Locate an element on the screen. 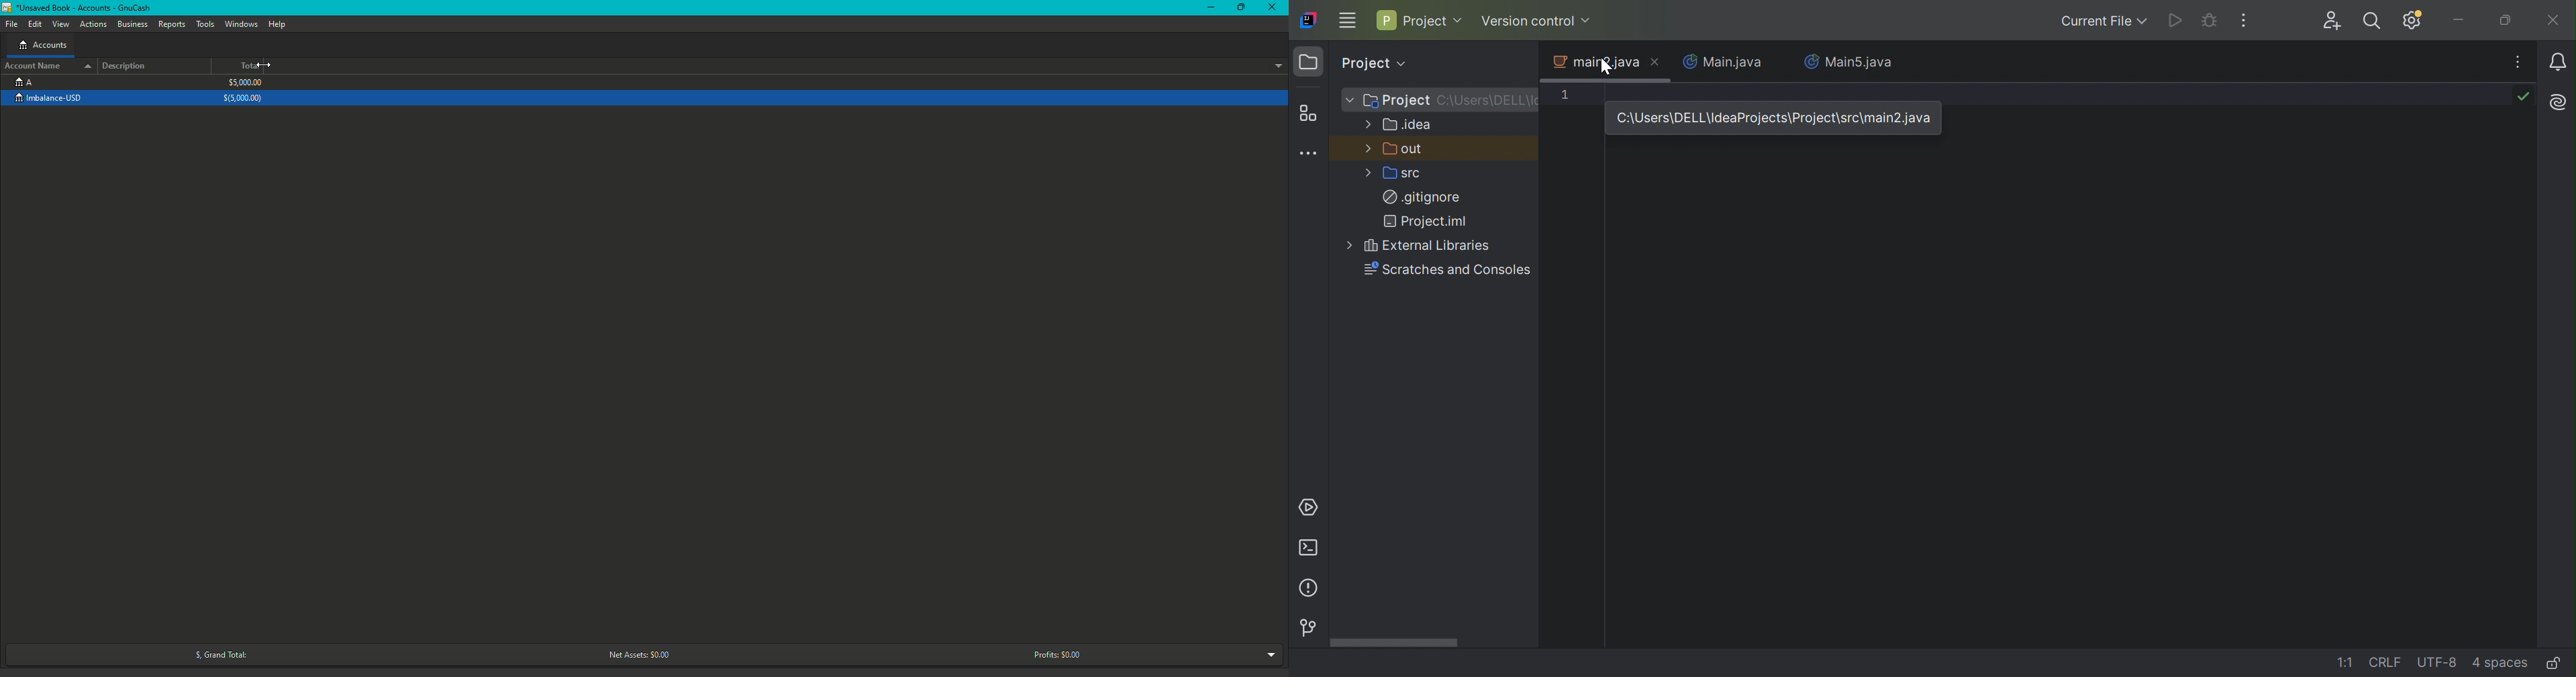 This screenshot has height=700, width=2576. Close is located at coordinates (1274, 9).